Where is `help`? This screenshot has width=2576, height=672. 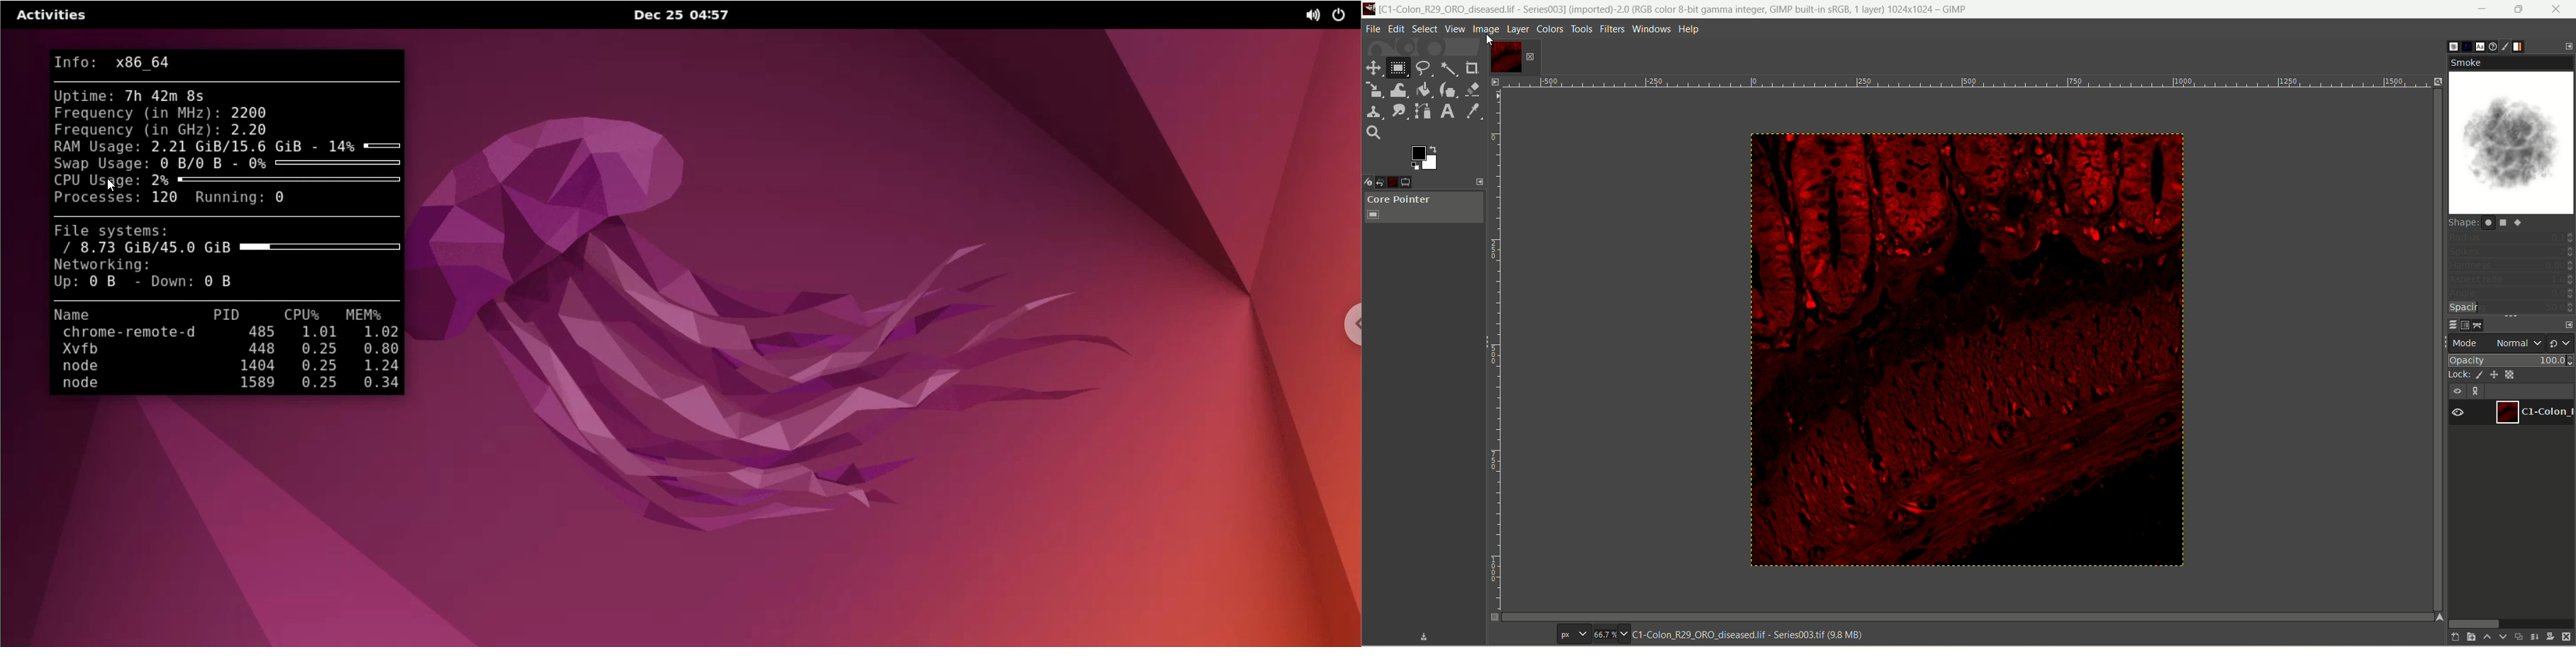 help is located at coordinates (1691, 29).